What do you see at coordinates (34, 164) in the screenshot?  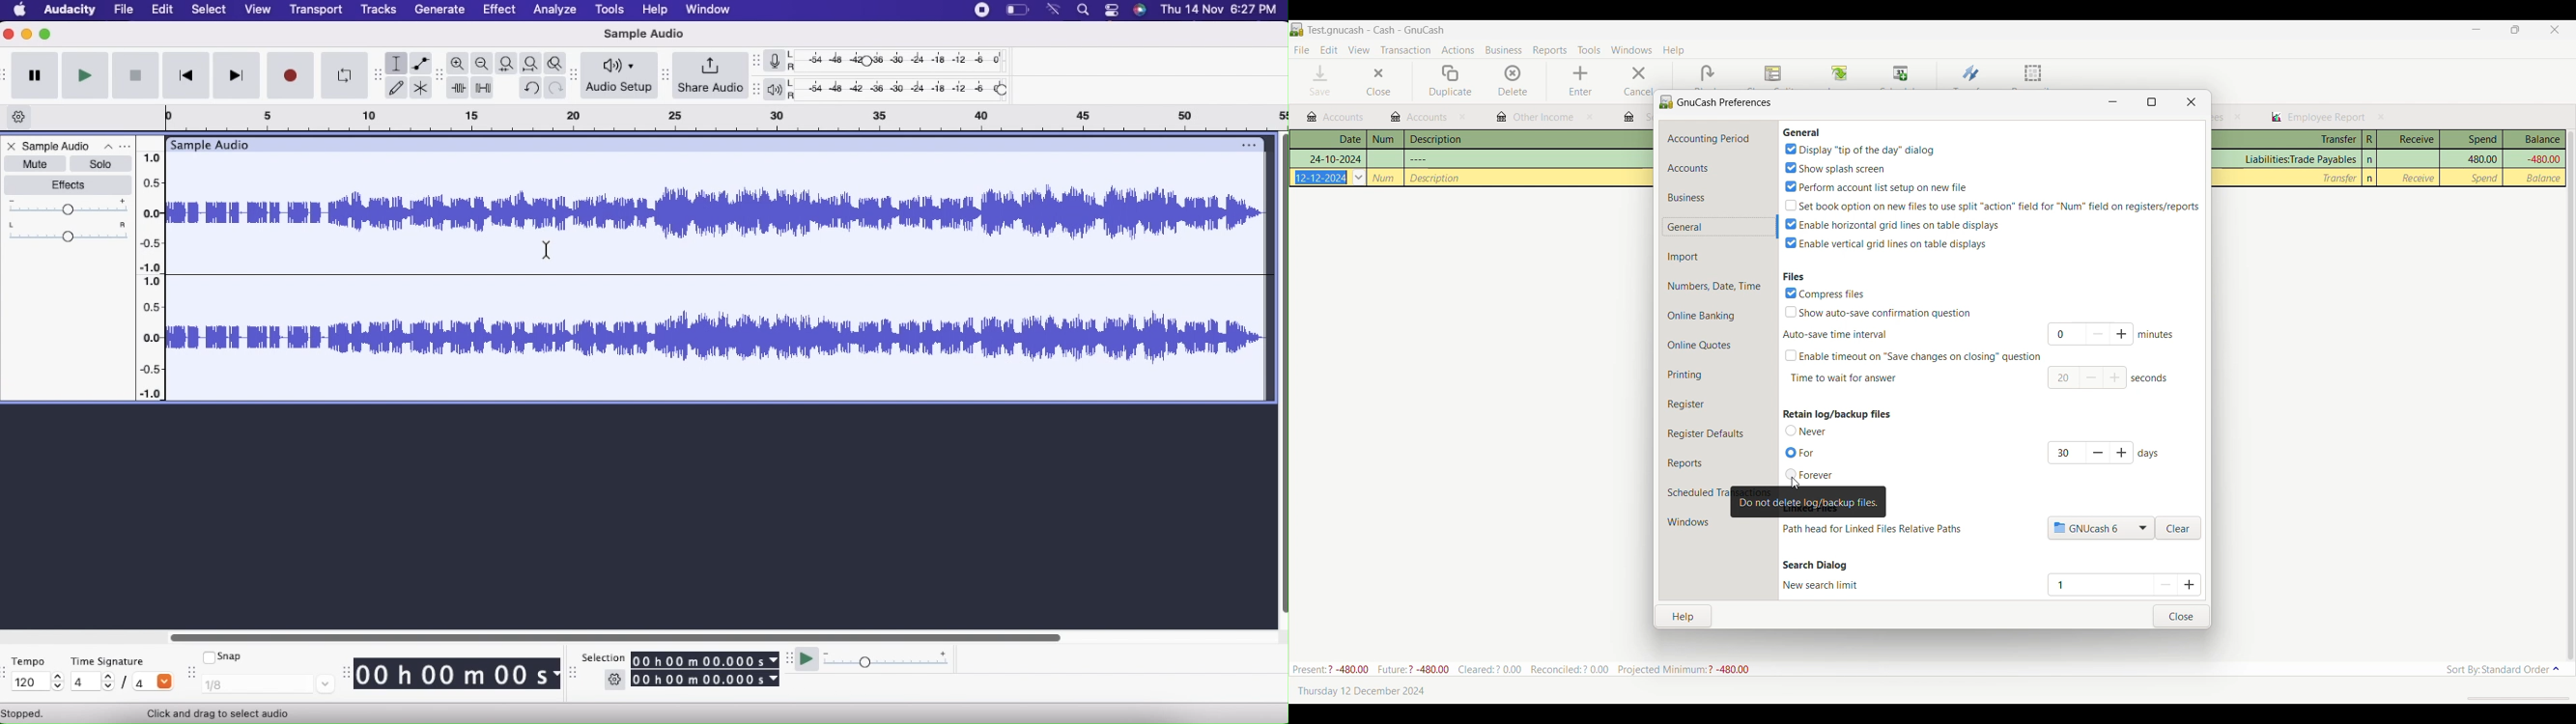 I see `Mute` at bounding box center [34, 164].